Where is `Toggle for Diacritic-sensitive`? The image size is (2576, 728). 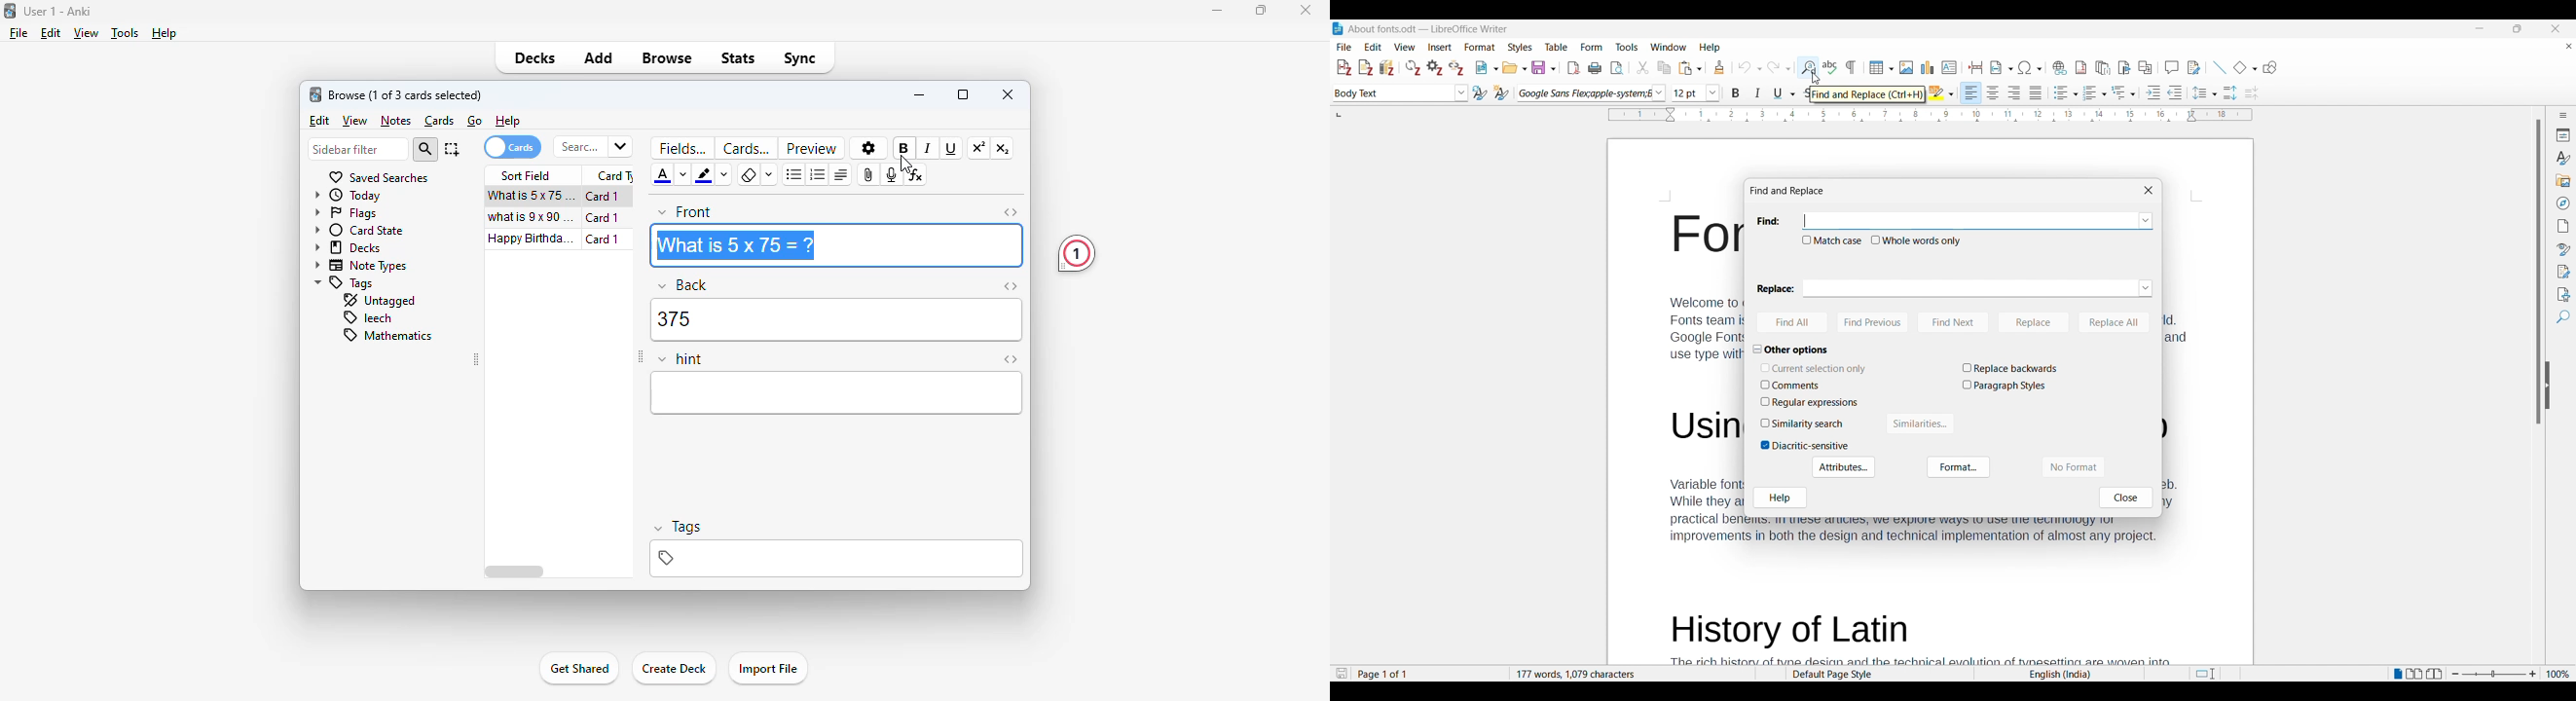
Toggle for Diacritic-sensitive is located at coordinates (1805, 446).